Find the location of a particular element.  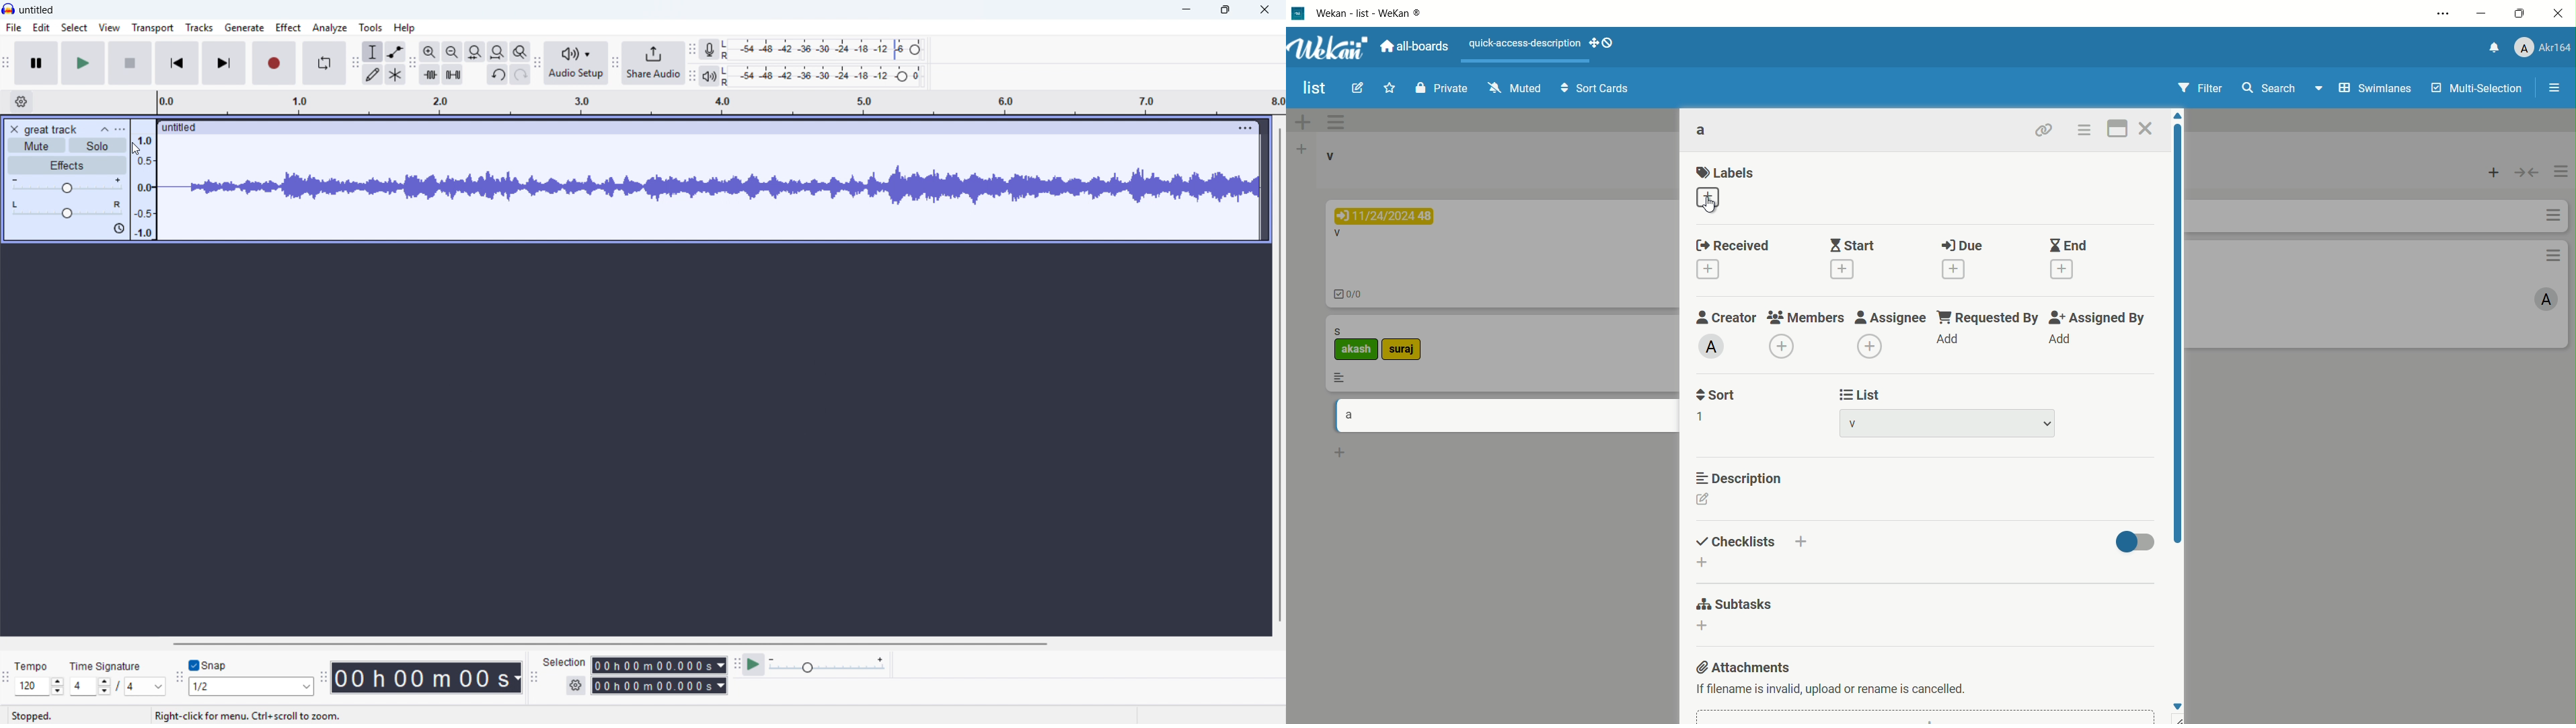

Tools toolbar  is located at coordinates (353, 62).